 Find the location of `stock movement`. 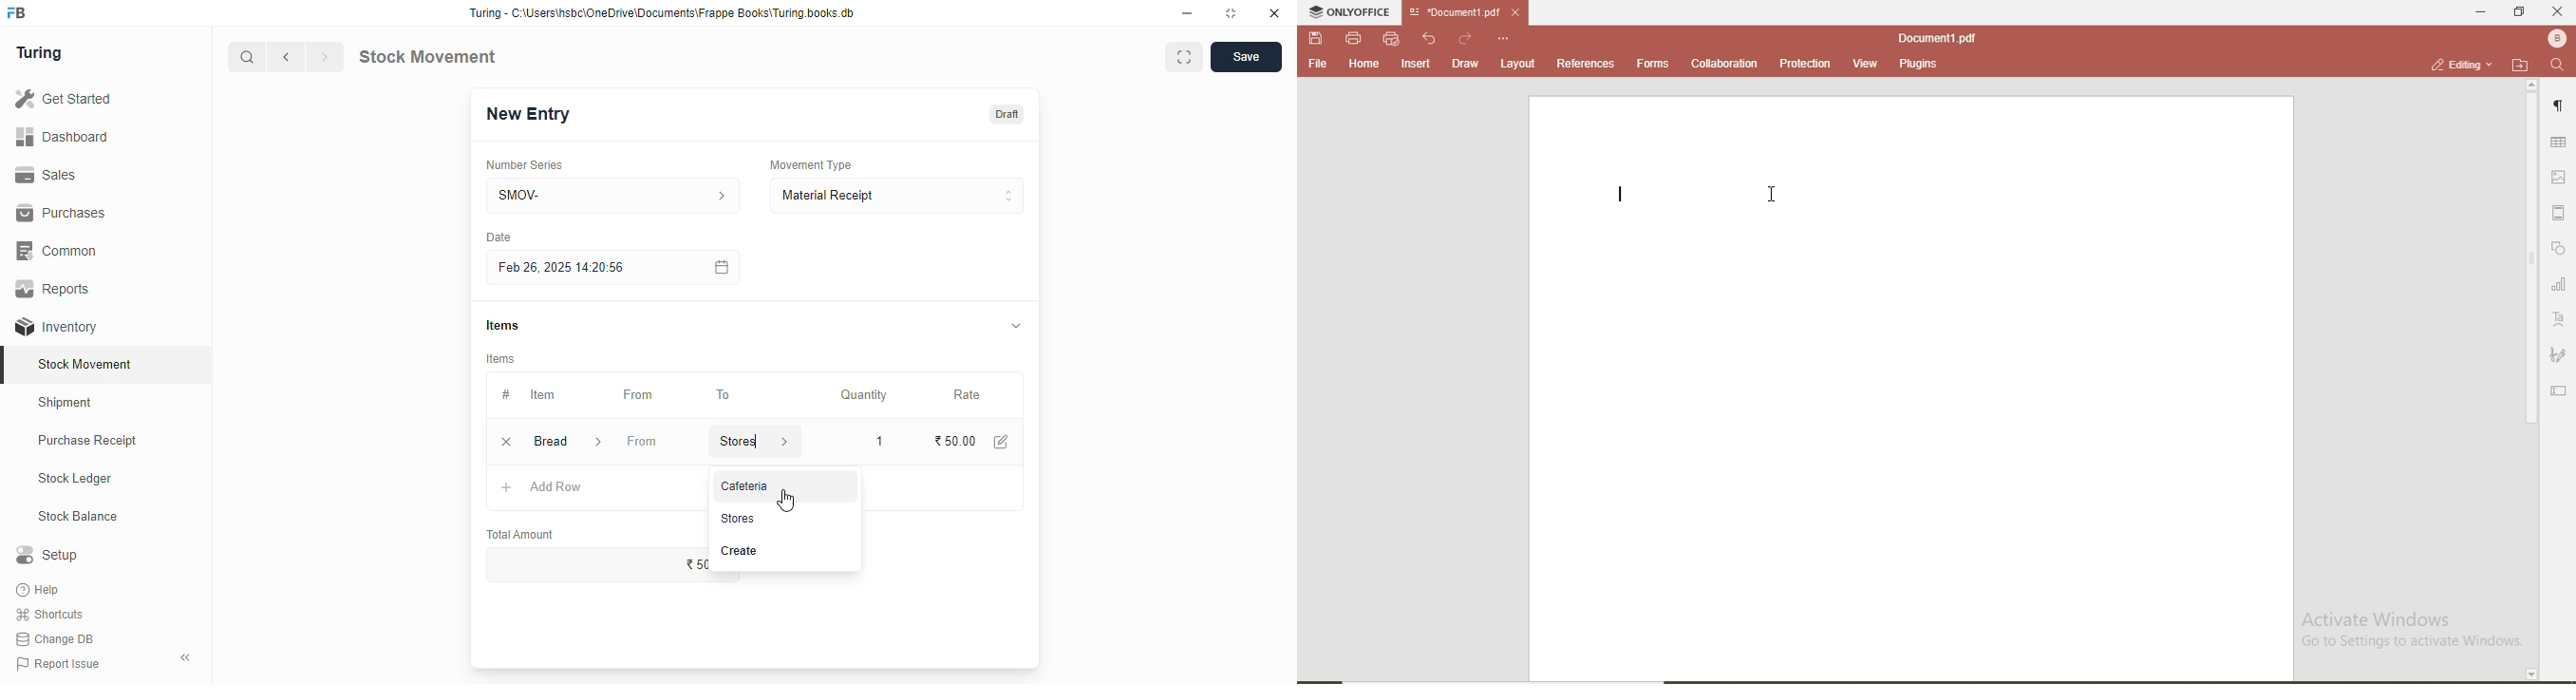

stock movement is located at coordinates (426, 56).